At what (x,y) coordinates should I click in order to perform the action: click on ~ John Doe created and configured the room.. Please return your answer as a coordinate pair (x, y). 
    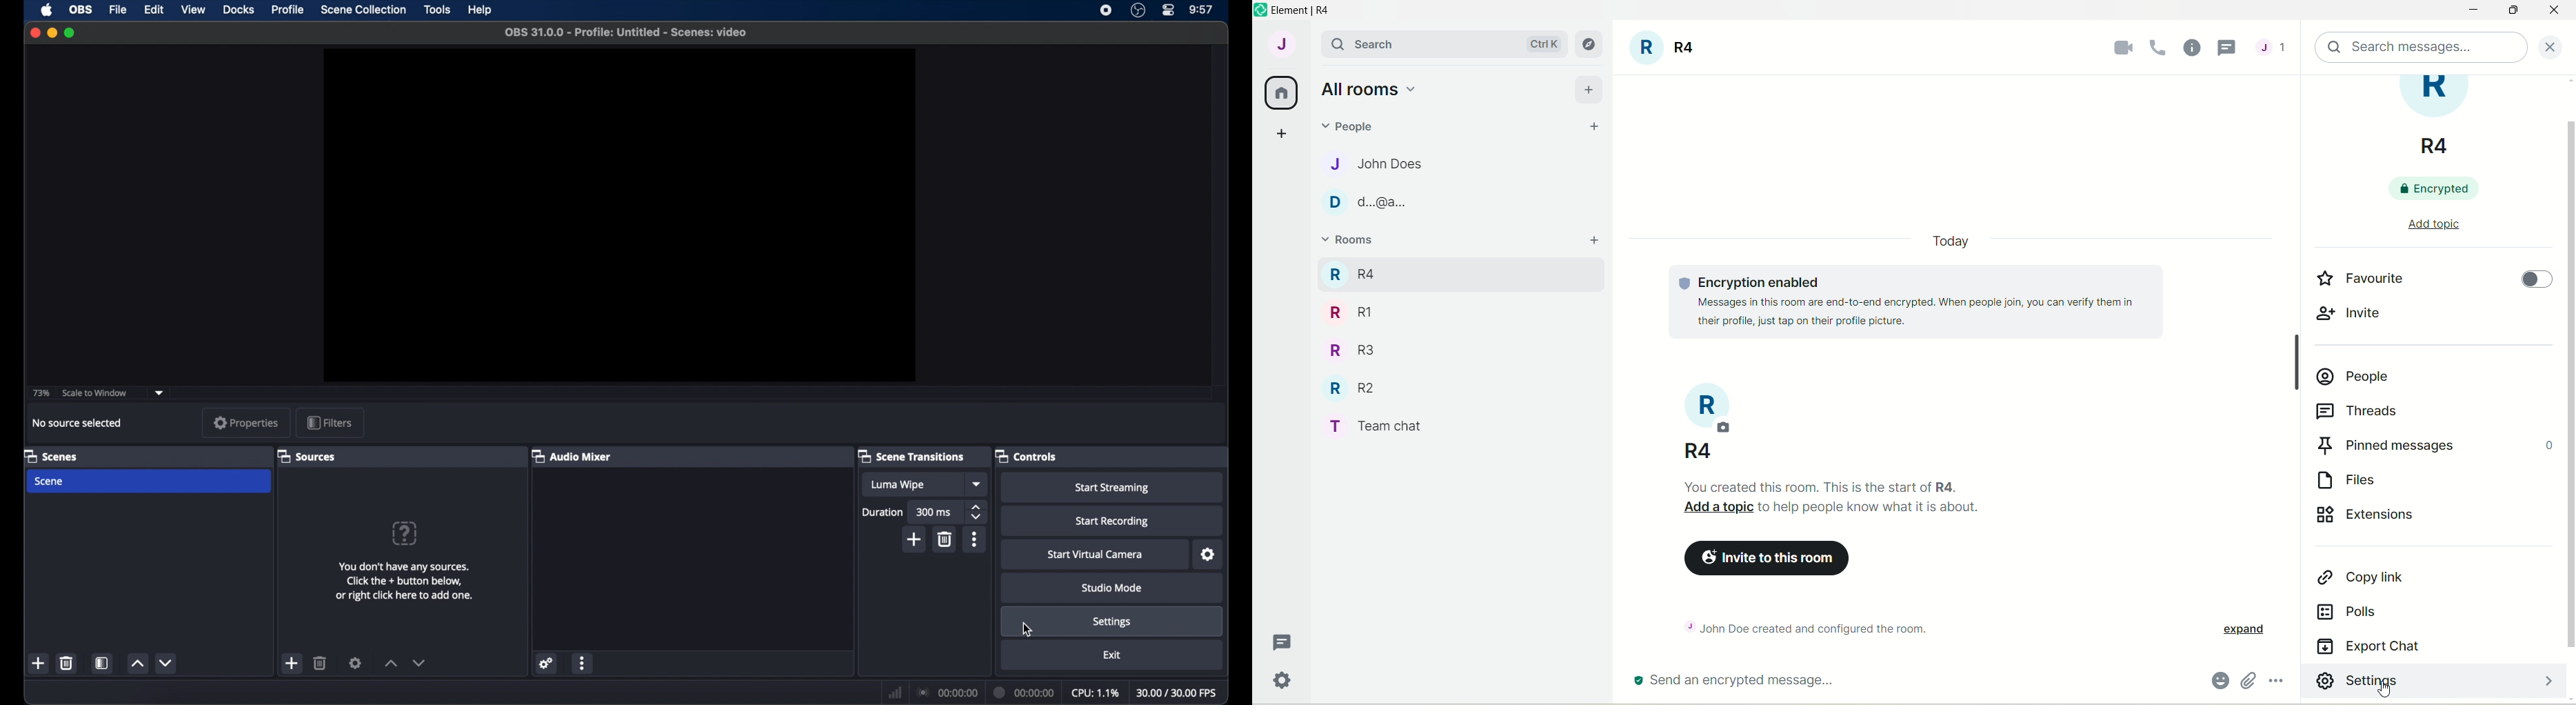
    Looking at the image, I should click on (1820, 626).